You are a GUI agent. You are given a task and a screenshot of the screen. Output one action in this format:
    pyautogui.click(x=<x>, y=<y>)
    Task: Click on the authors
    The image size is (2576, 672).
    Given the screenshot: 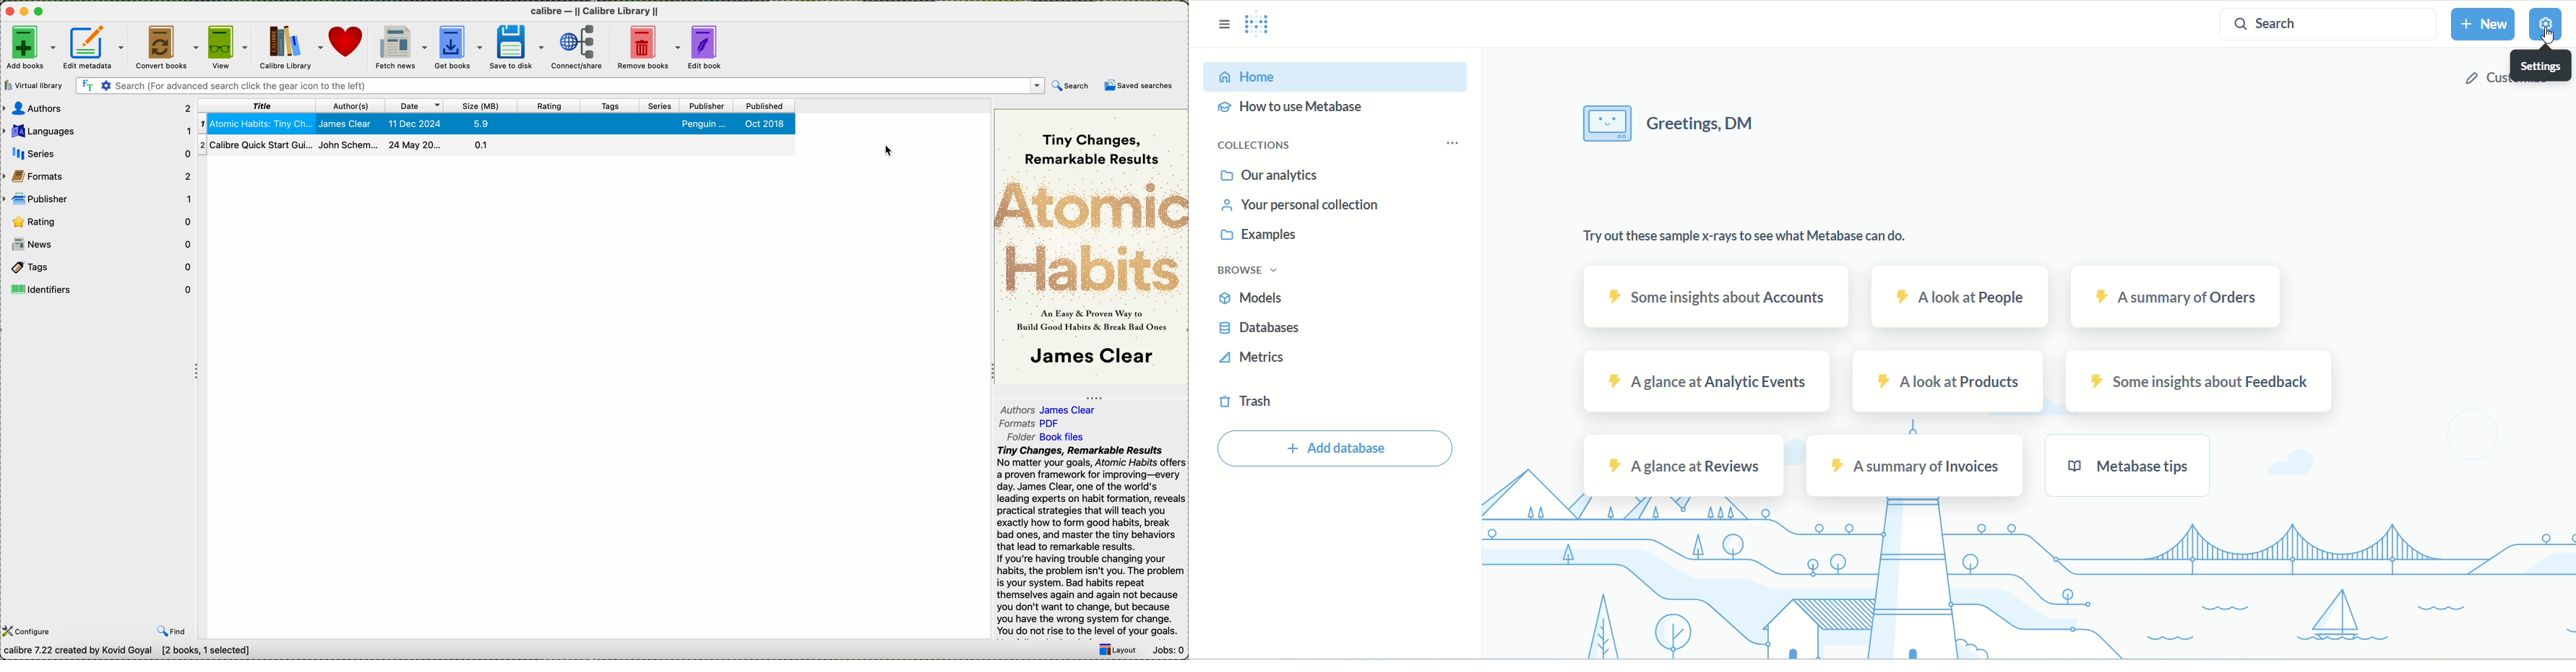 What is the action you would take?
    pyautogui.click(x=99, y=109)
    